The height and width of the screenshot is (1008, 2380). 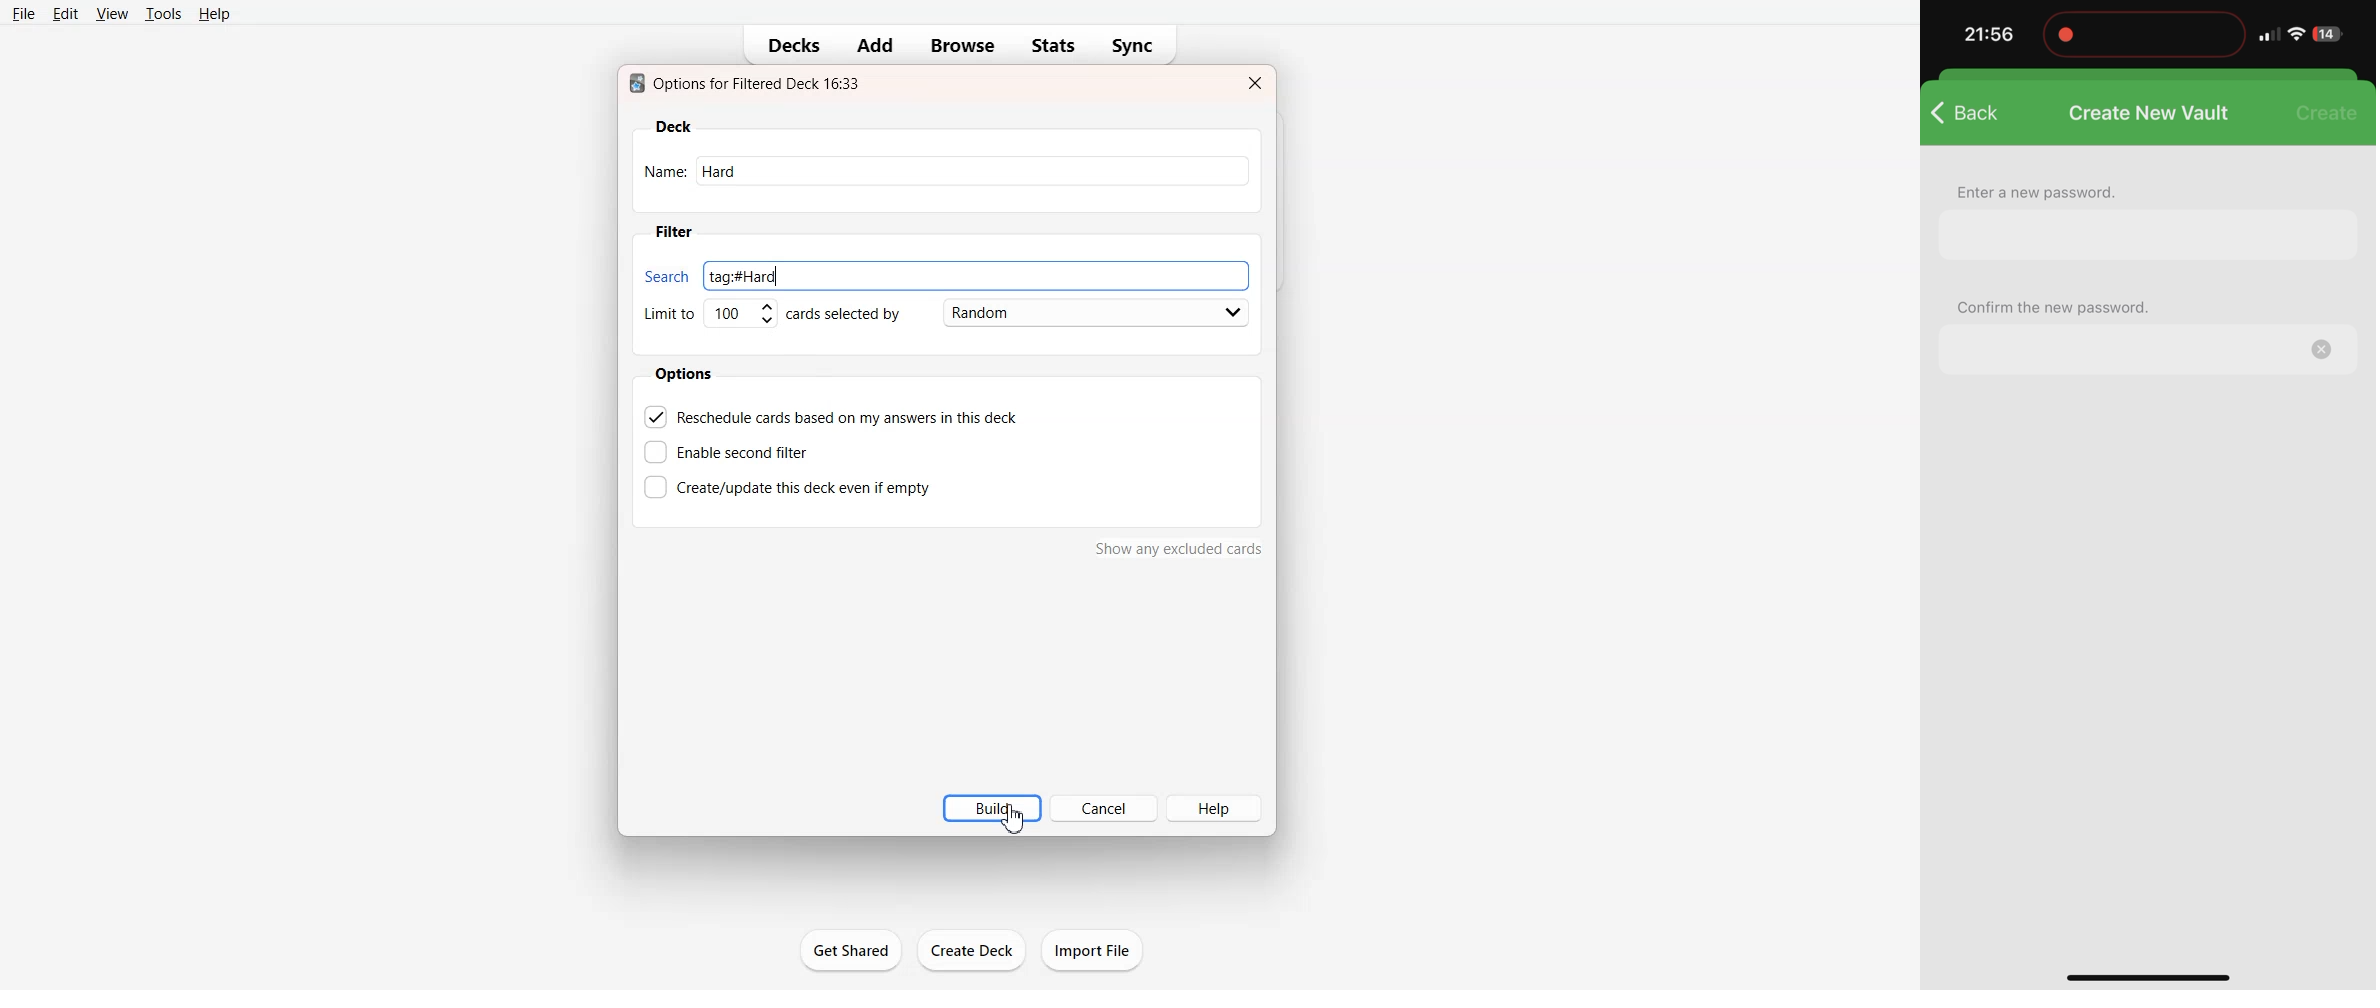 I want to click on Card Selected by Random, so click(x=1023, y=312).